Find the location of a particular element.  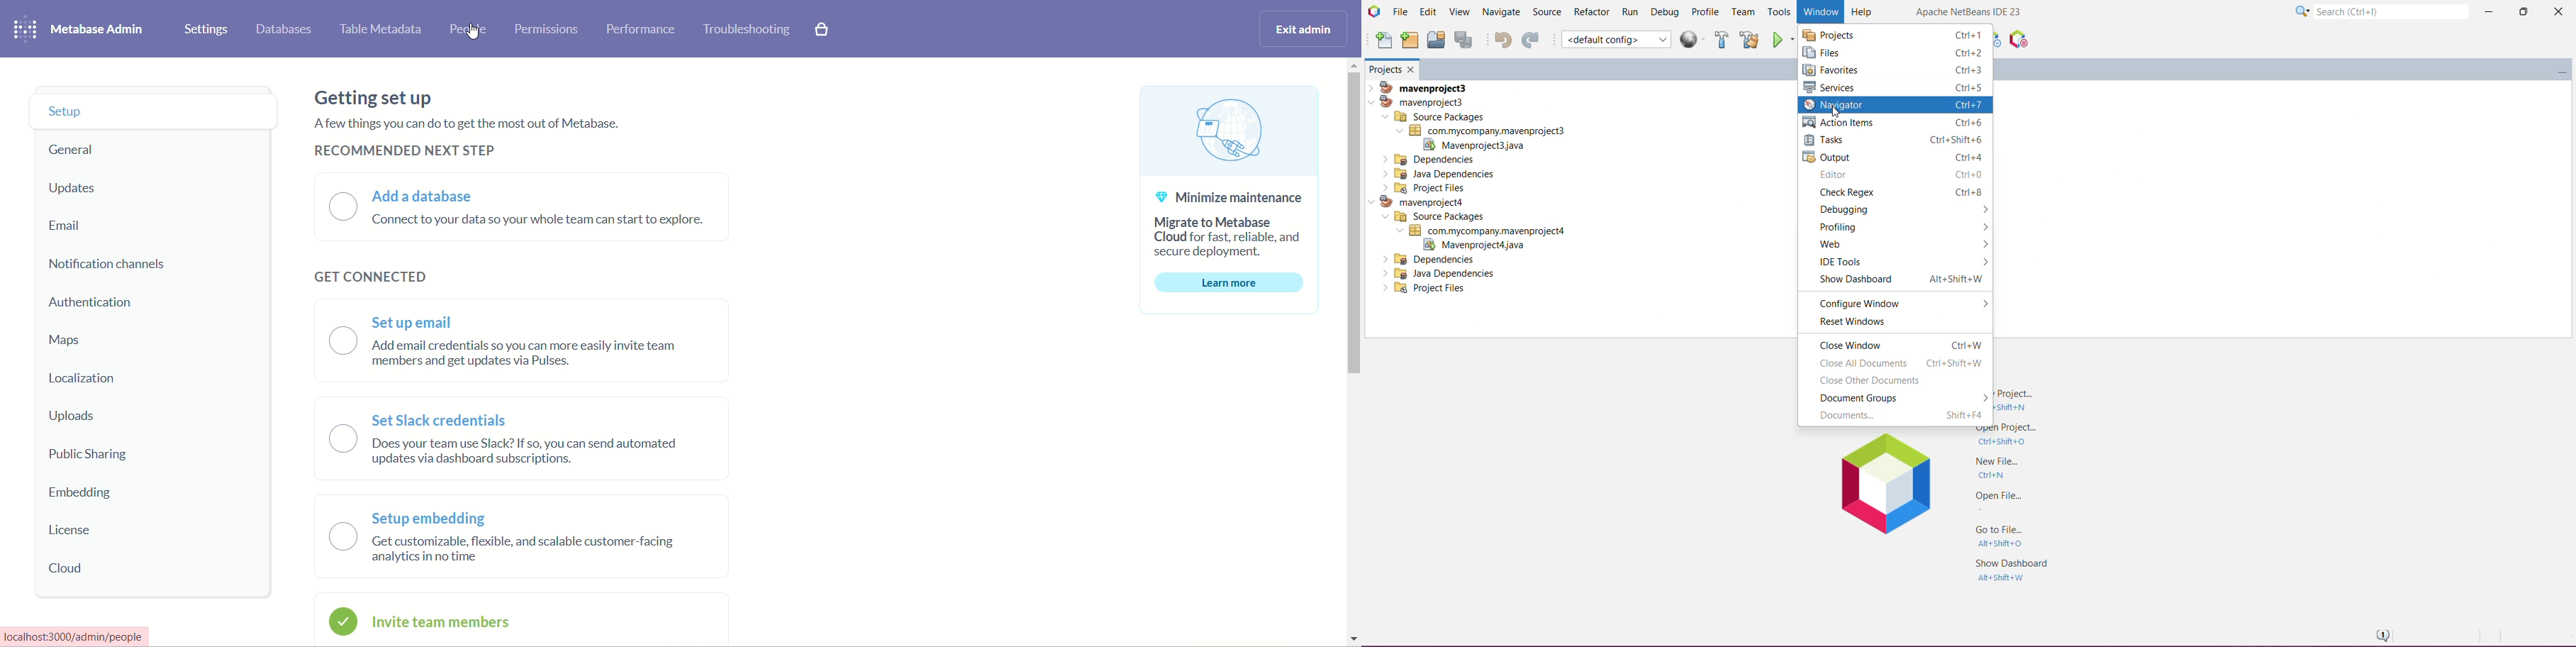

table metadata is located at coordinates (381, 33).